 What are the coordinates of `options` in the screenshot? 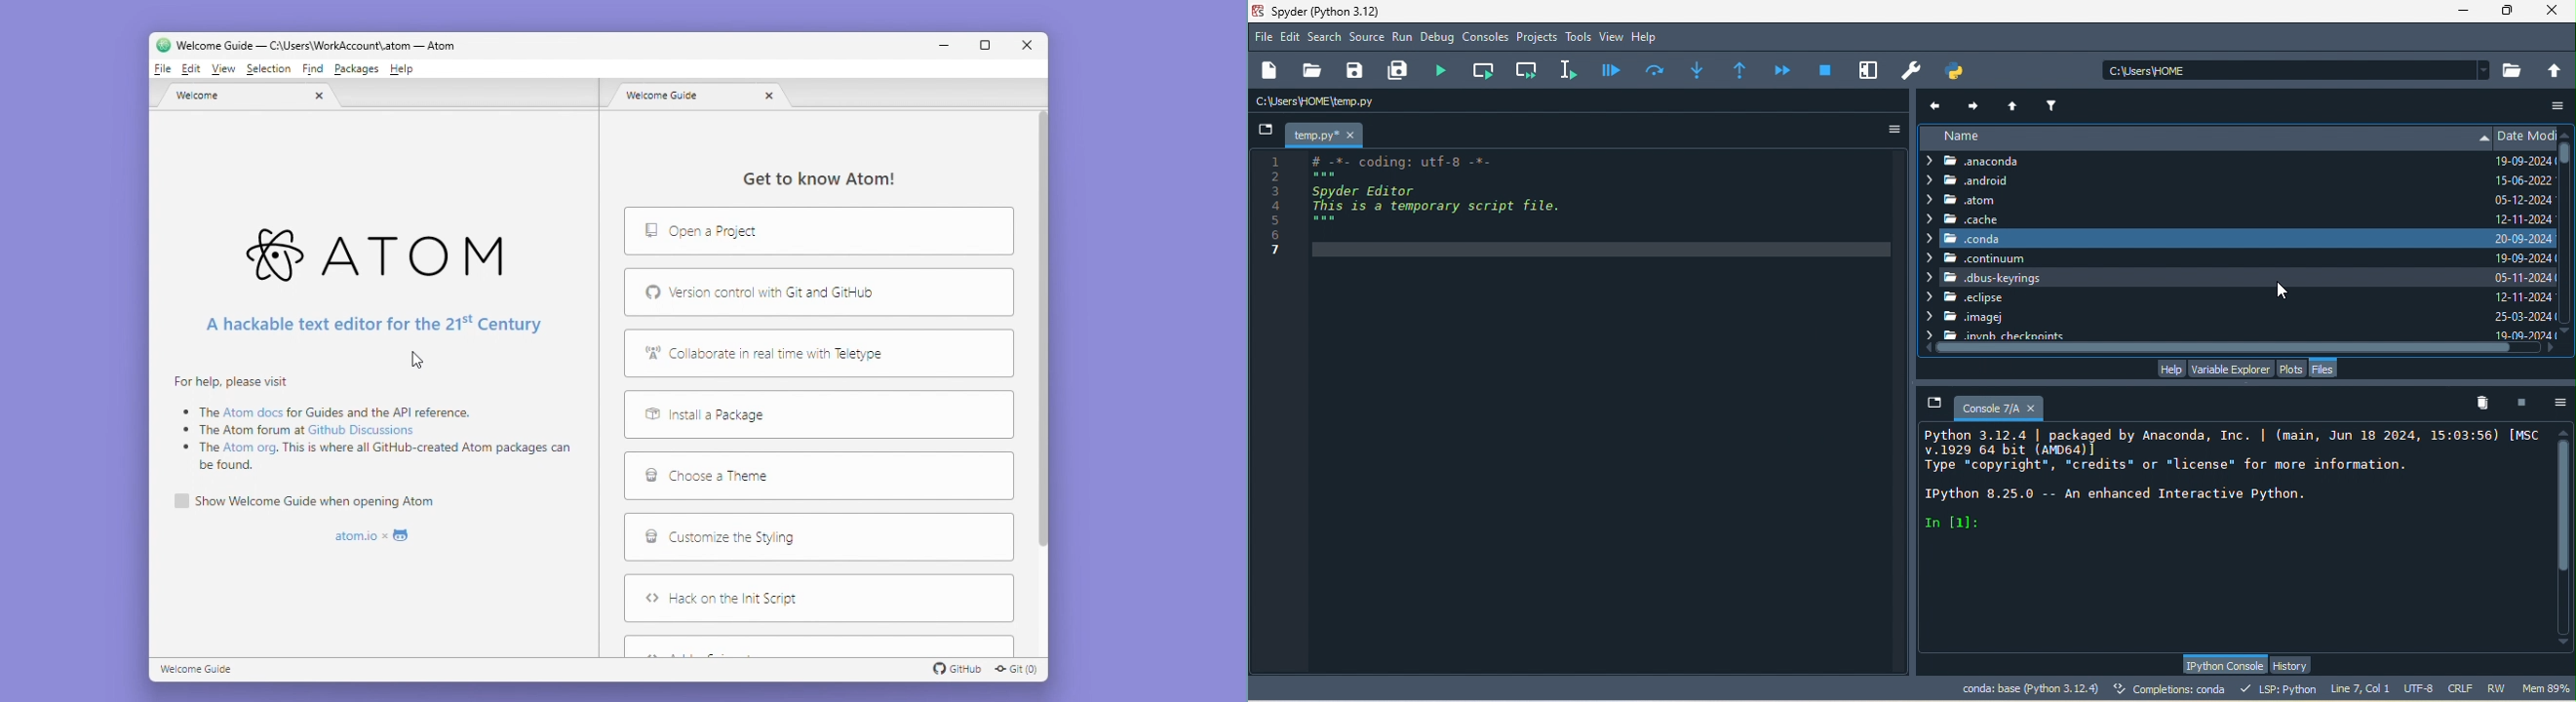 It's located at (2562, 402).